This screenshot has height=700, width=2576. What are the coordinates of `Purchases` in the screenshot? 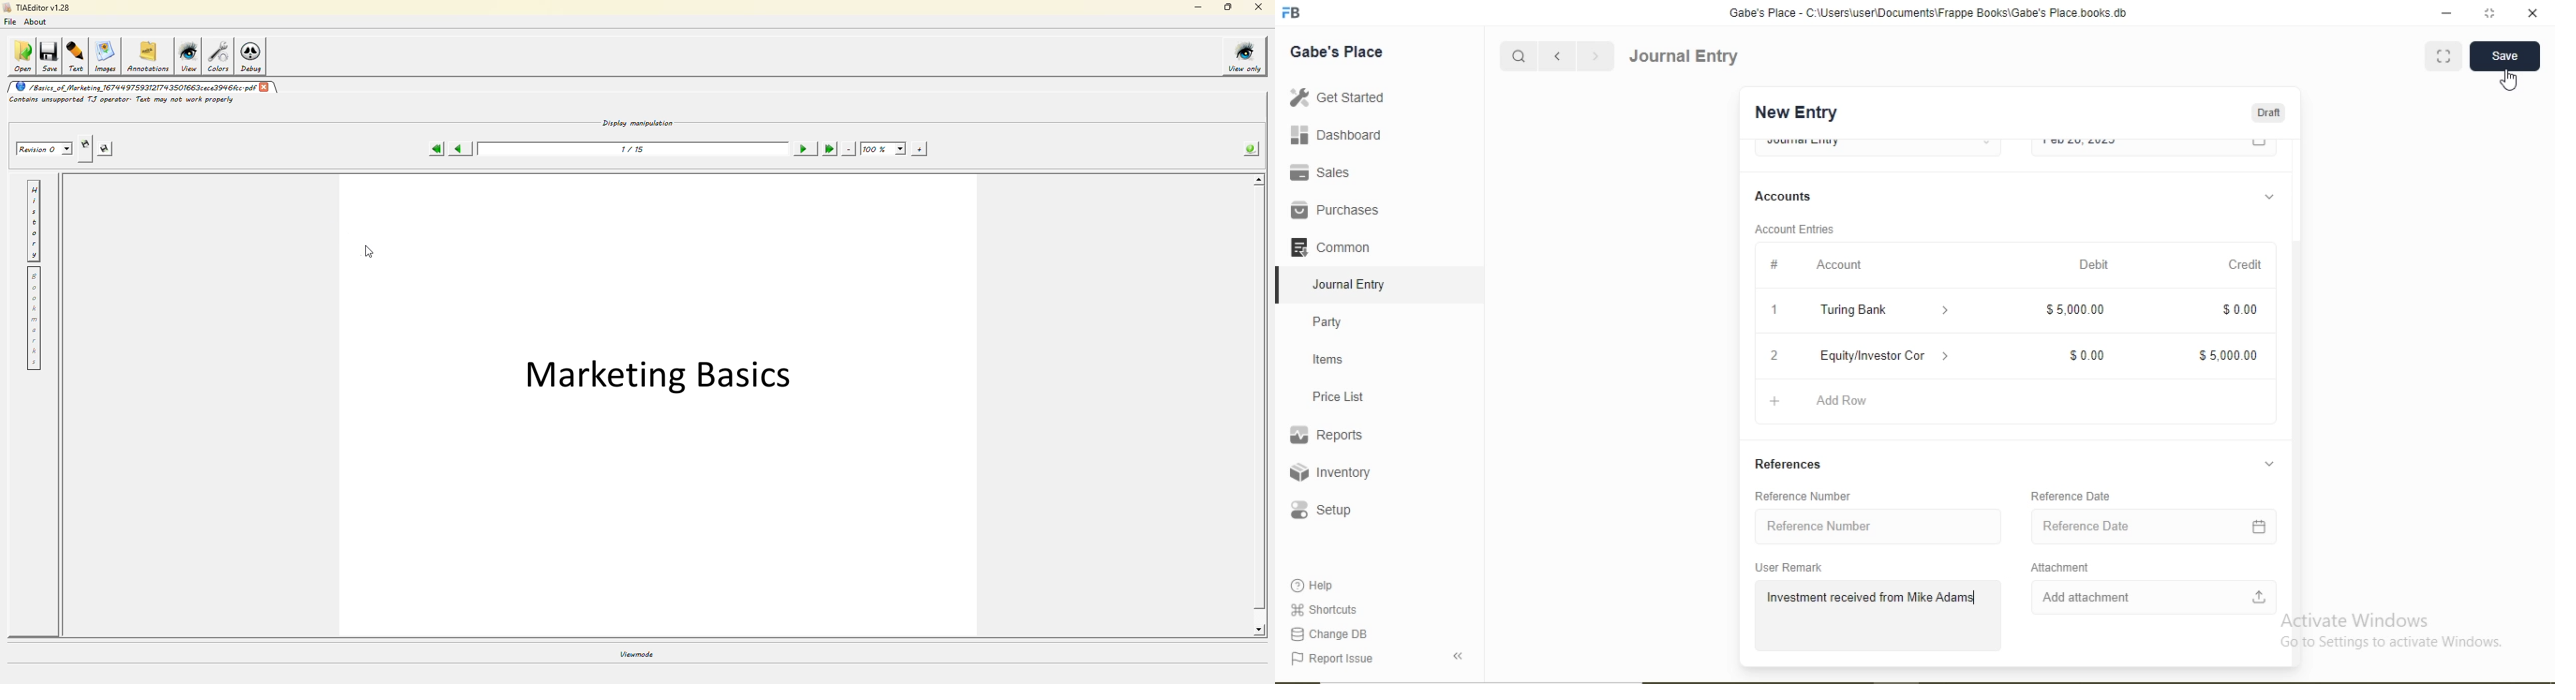 It's located at (1334, 210).